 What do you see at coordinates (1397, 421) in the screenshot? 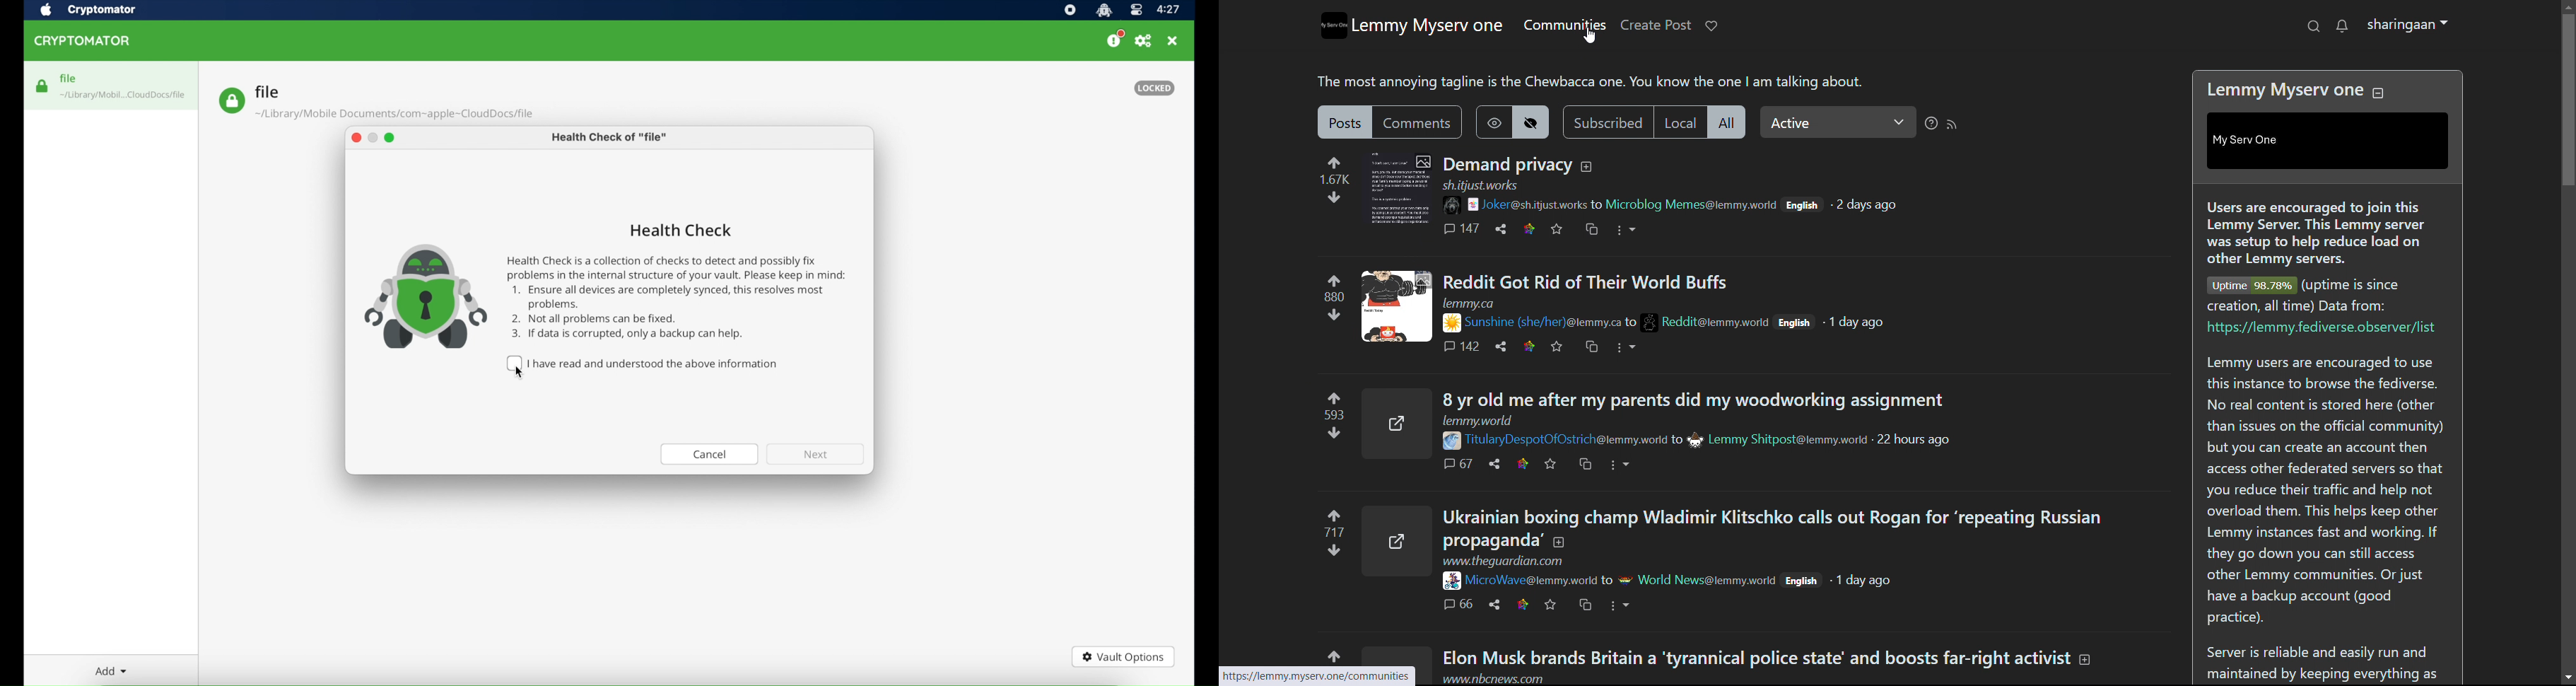
I see `thumbnail` at bounding box center [1397, 421].